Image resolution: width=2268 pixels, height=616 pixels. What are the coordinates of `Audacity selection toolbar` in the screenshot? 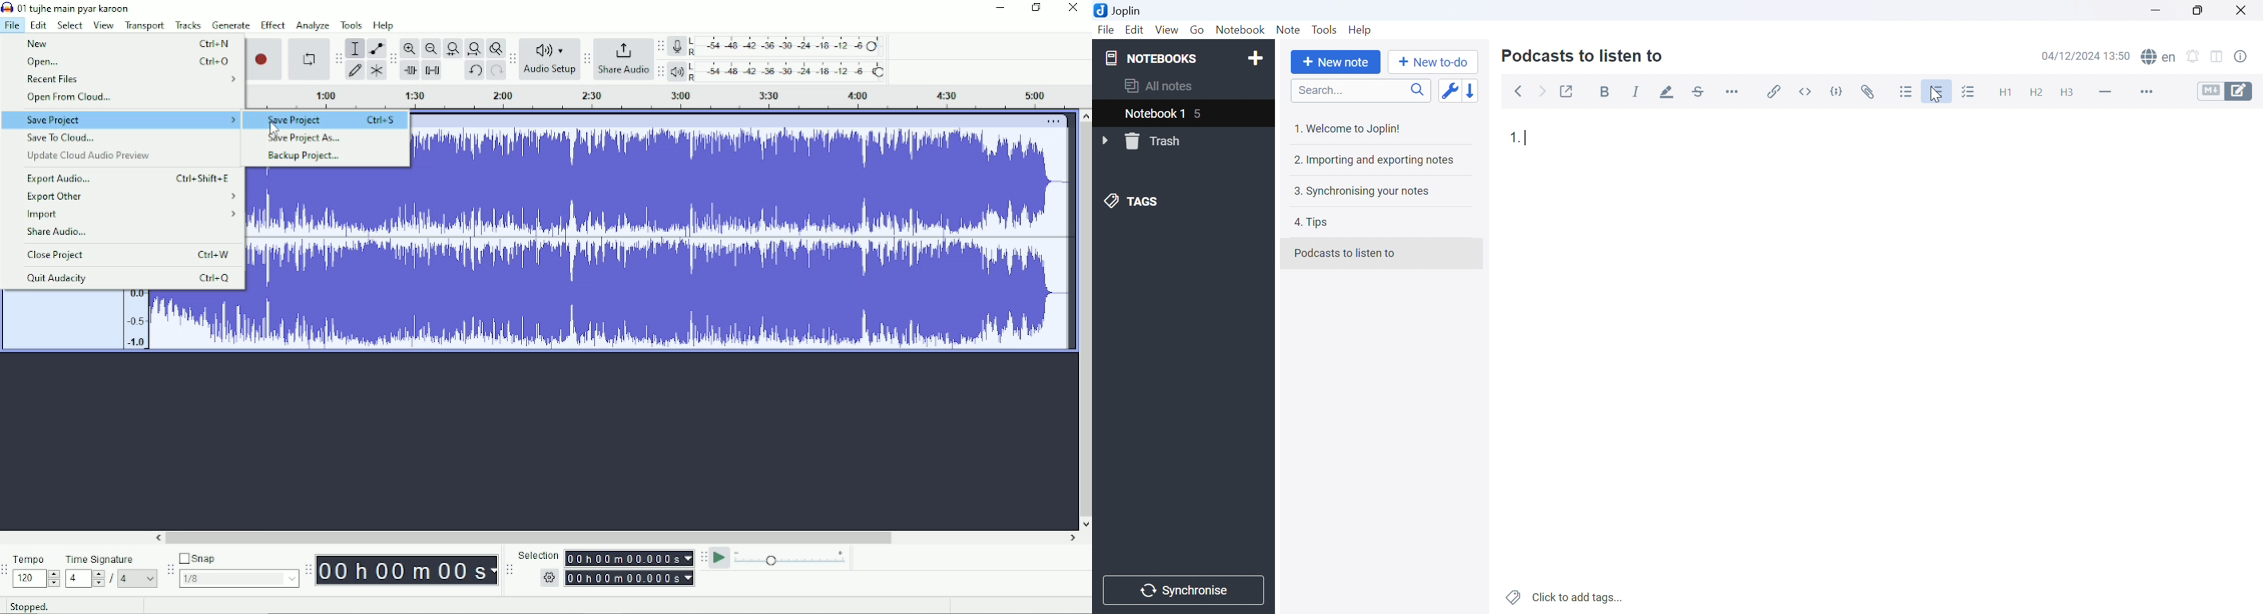 It's located at (510, 571).